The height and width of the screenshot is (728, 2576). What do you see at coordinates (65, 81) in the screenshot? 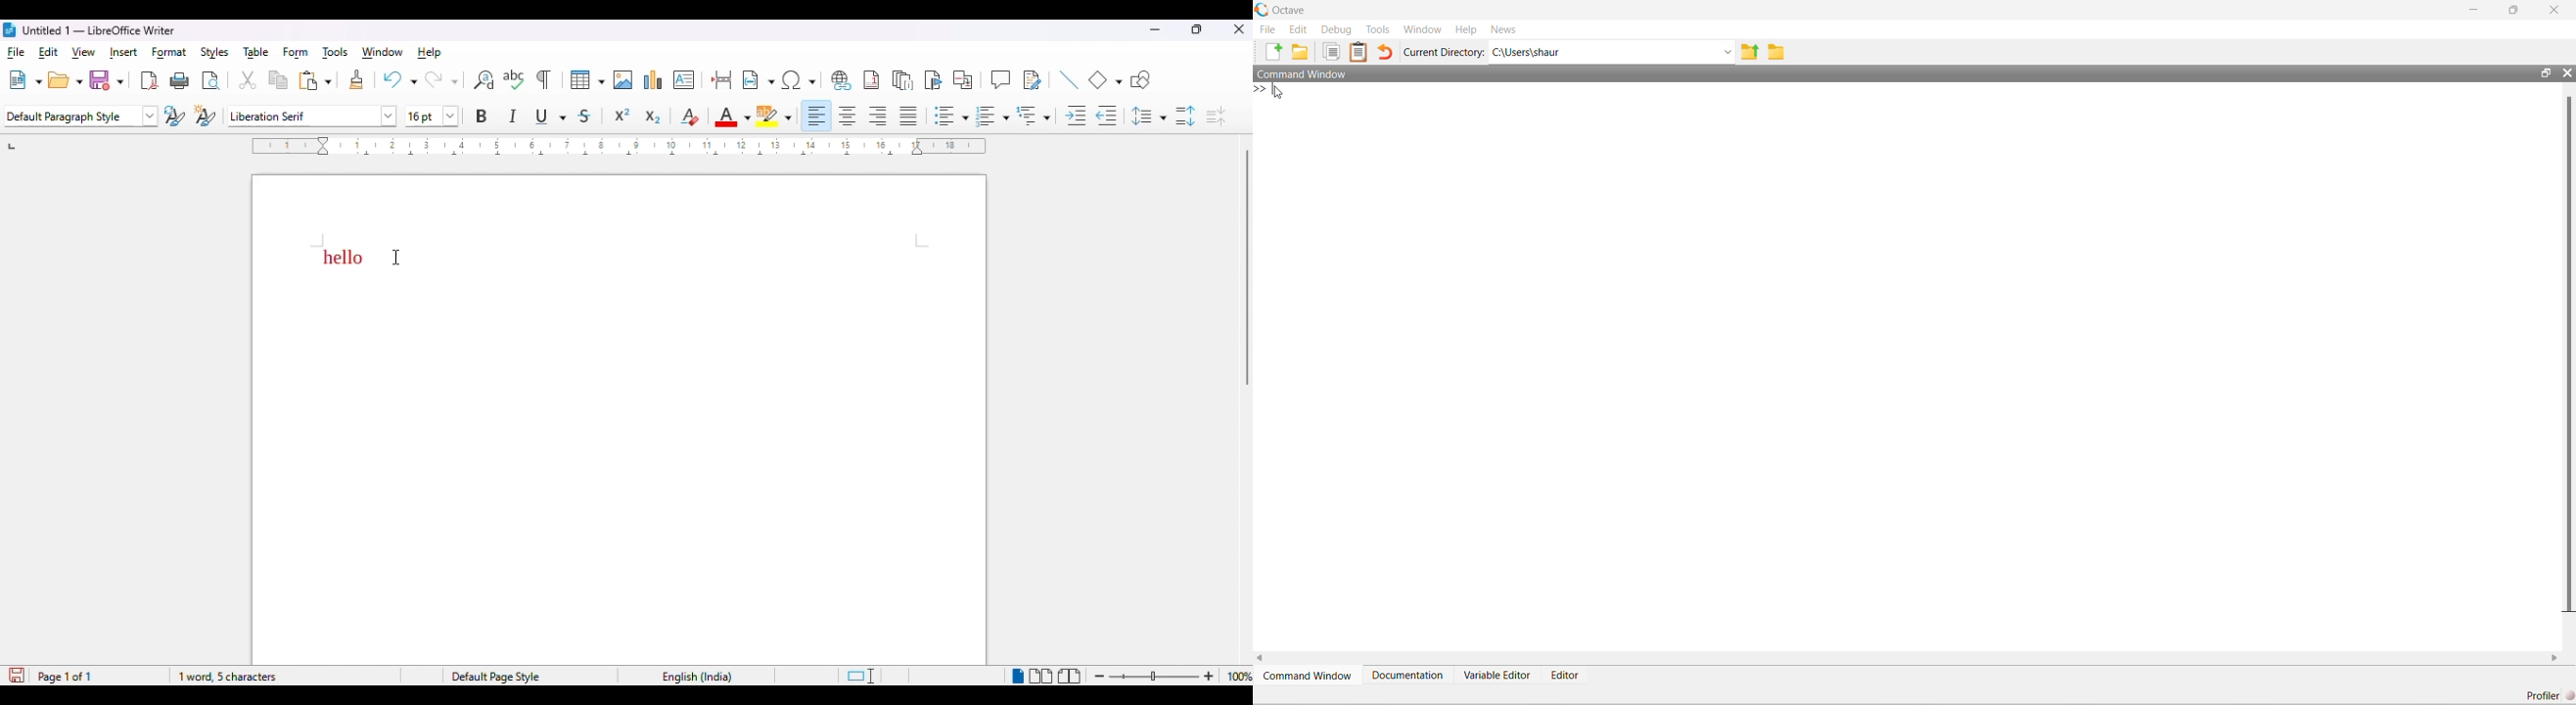
I see `open` at bounding box center [65, 81].